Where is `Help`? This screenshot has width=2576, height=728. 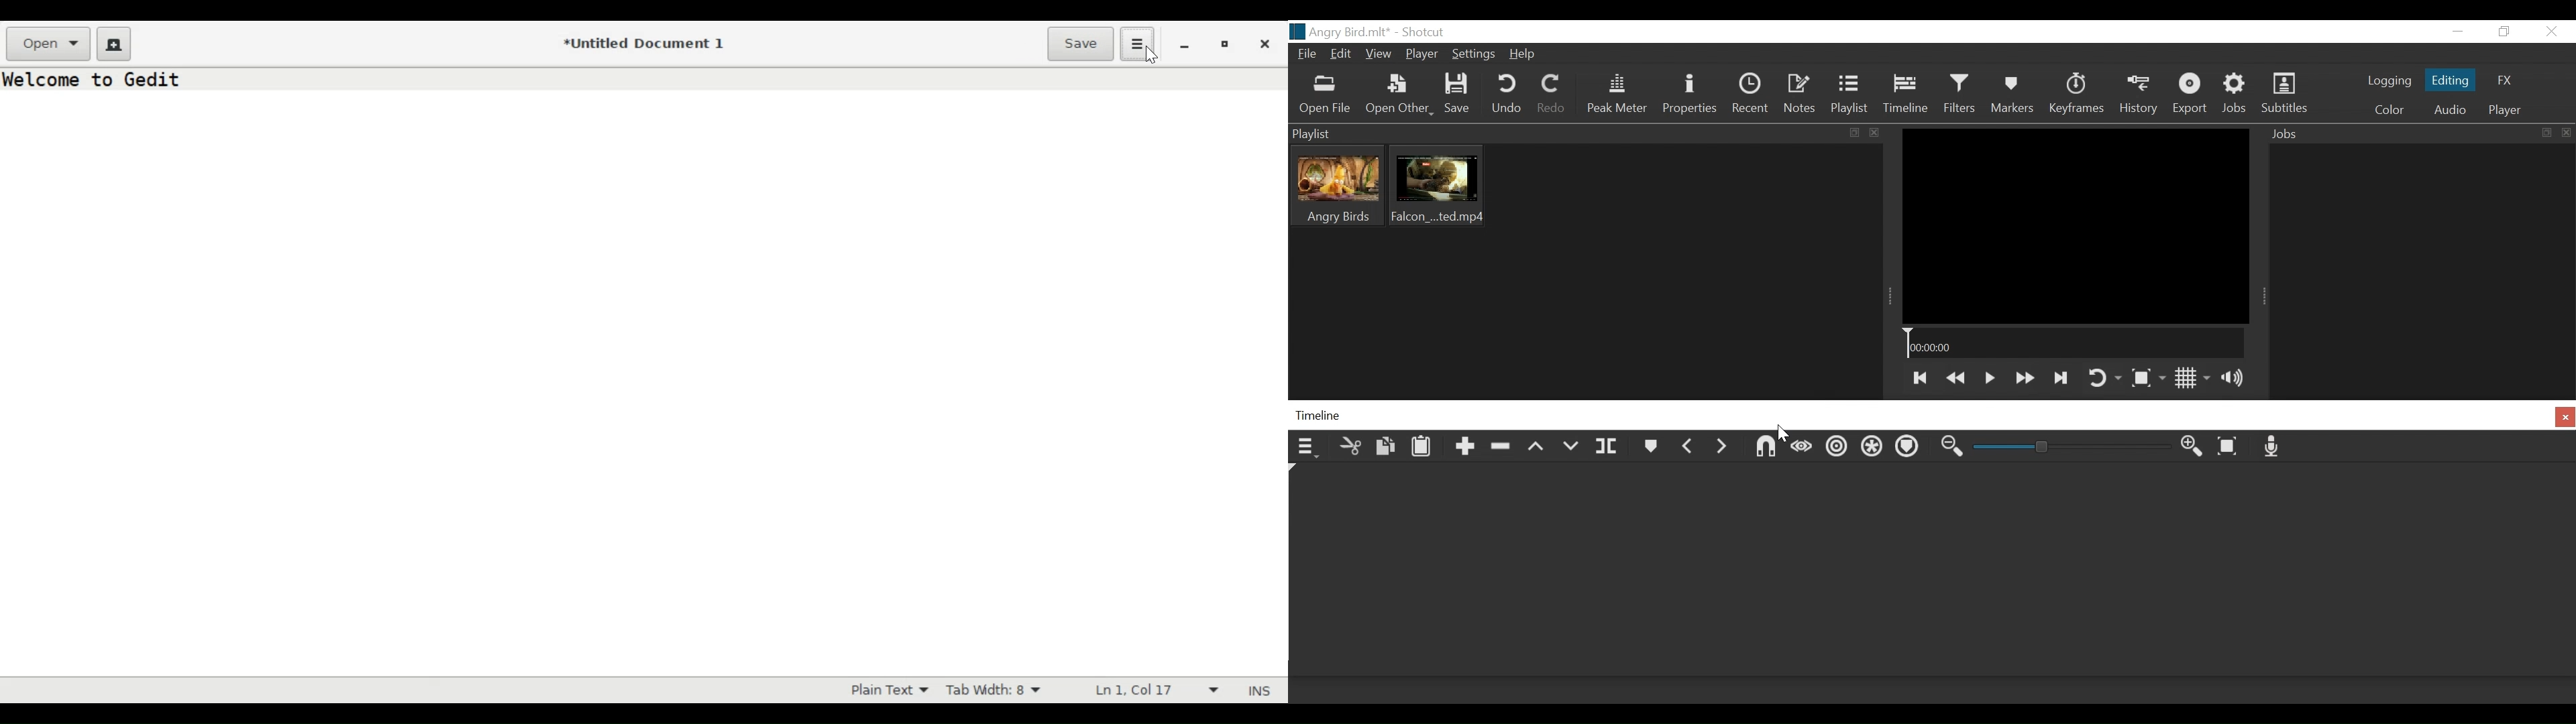 Help is located at coordinates (1523, 56).